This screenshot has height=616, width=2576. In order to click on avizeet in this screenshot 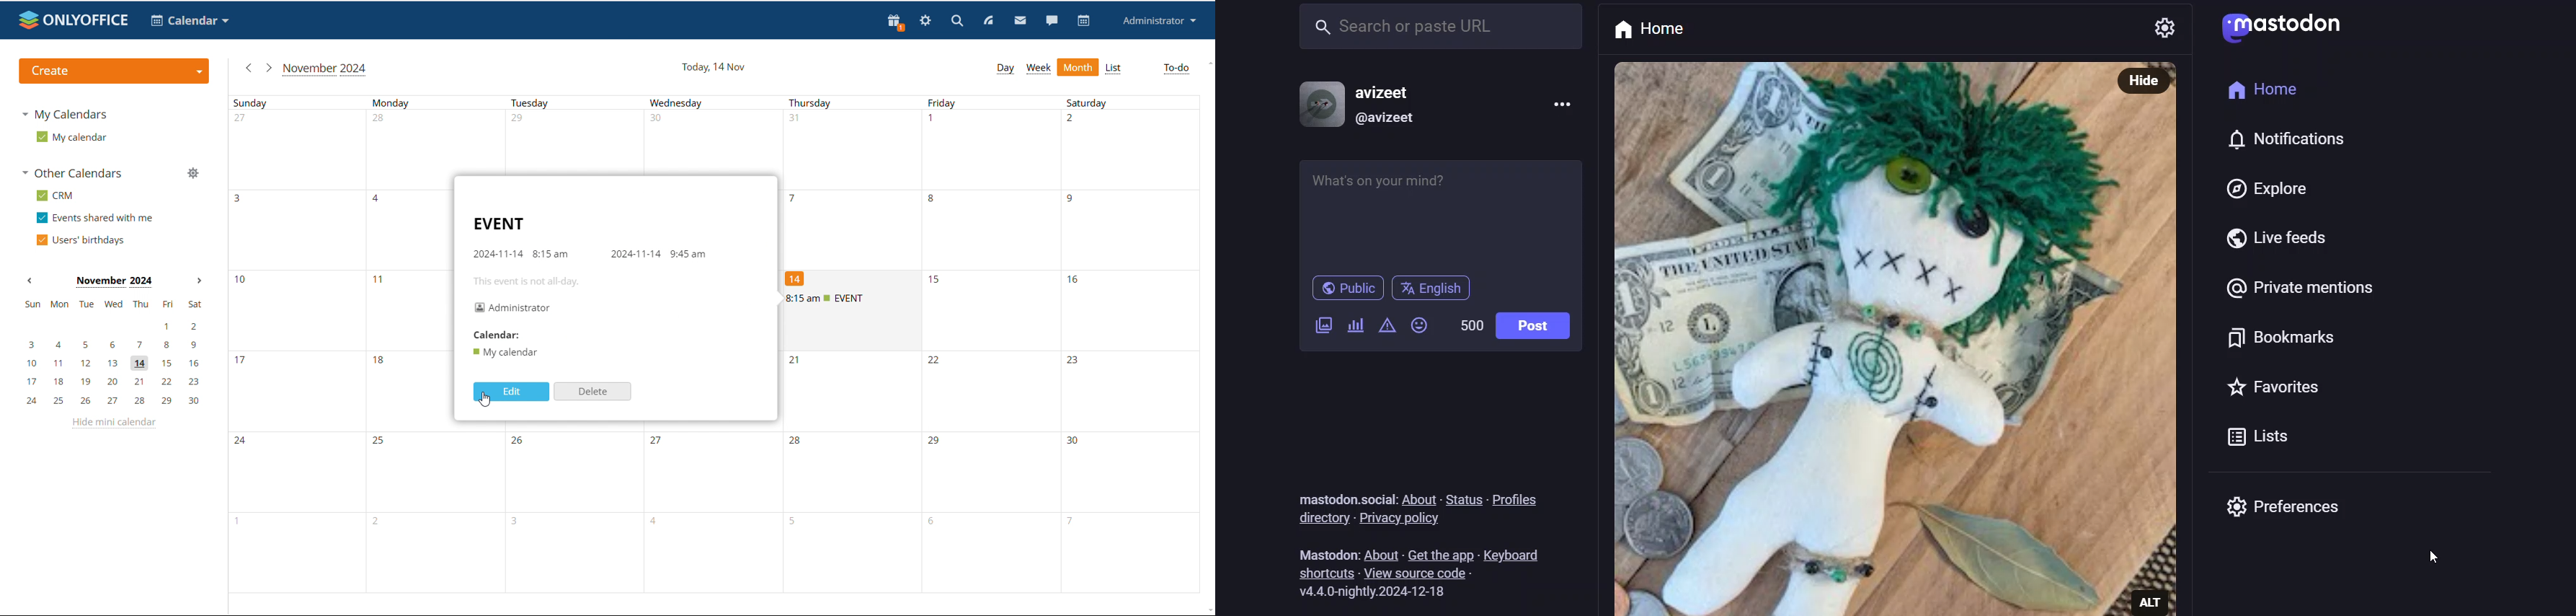, I will do `click(1393, 91)`.